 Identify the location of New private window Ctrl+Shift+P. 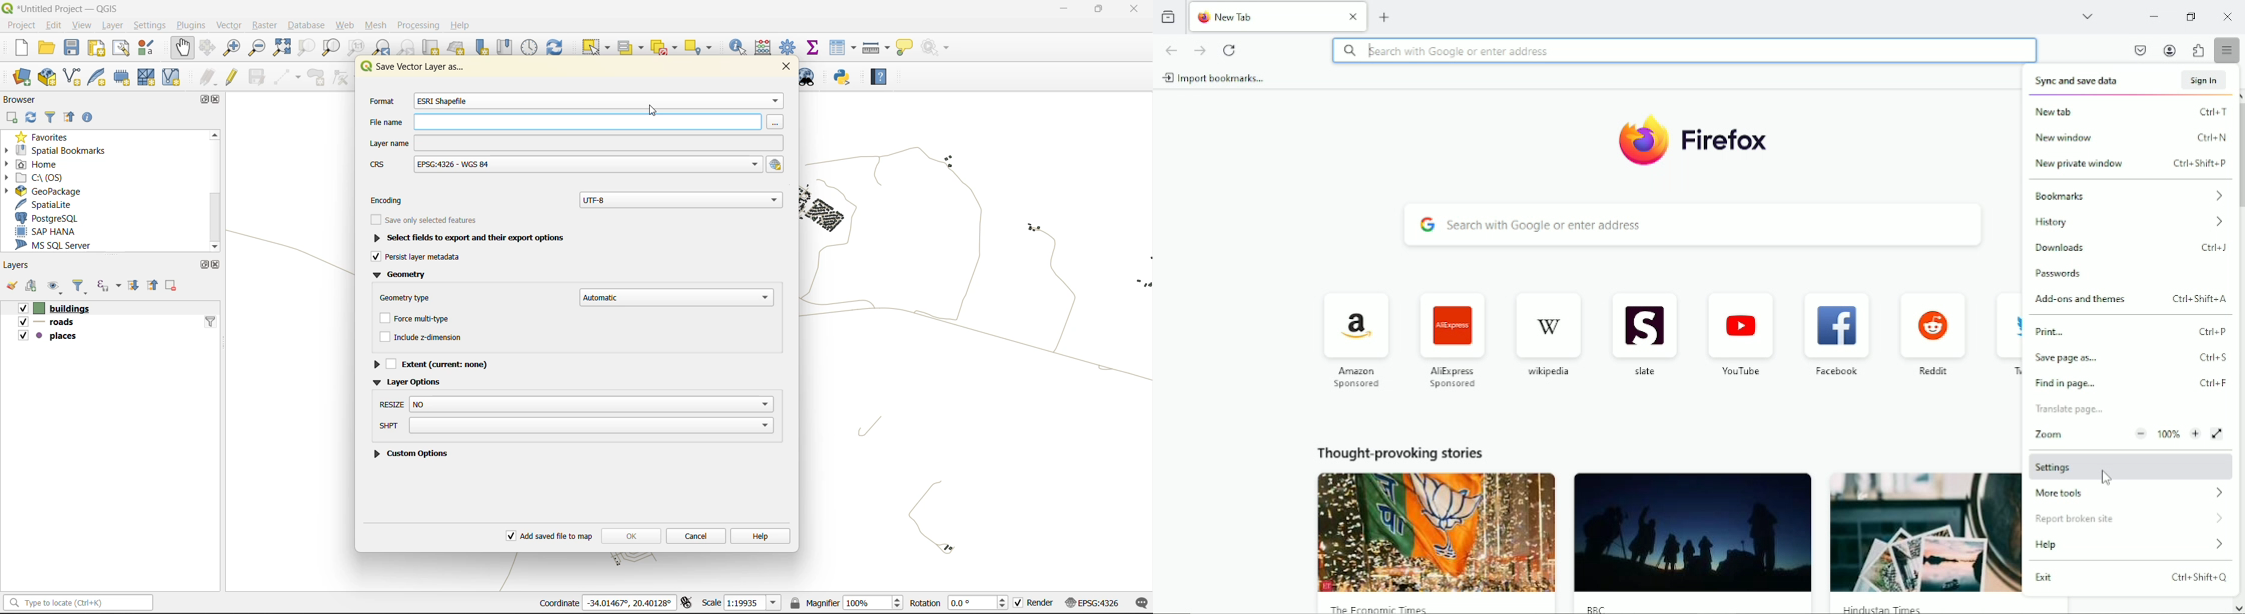
(2128, 164).